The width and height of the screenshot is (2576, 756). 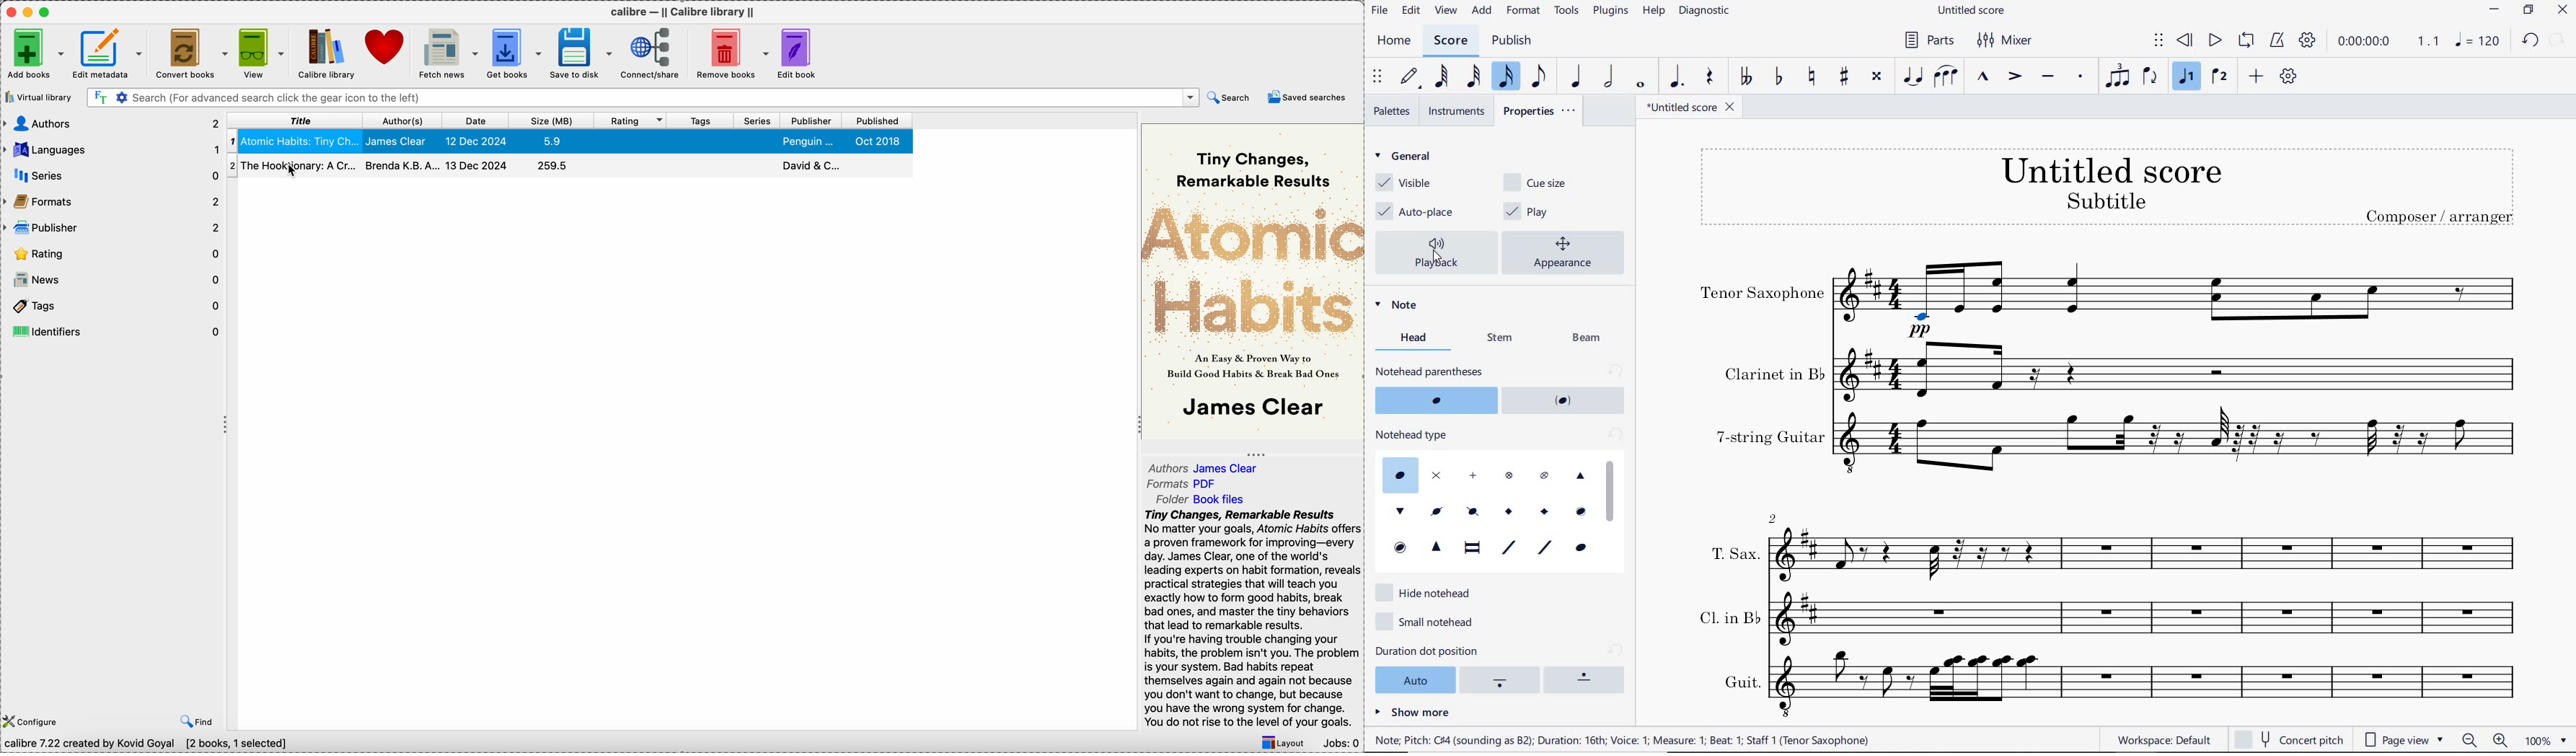 What do you see at coordinates (1455, 111) in the screenshot?
I see `instruments` at bounding box center [1455, 111].